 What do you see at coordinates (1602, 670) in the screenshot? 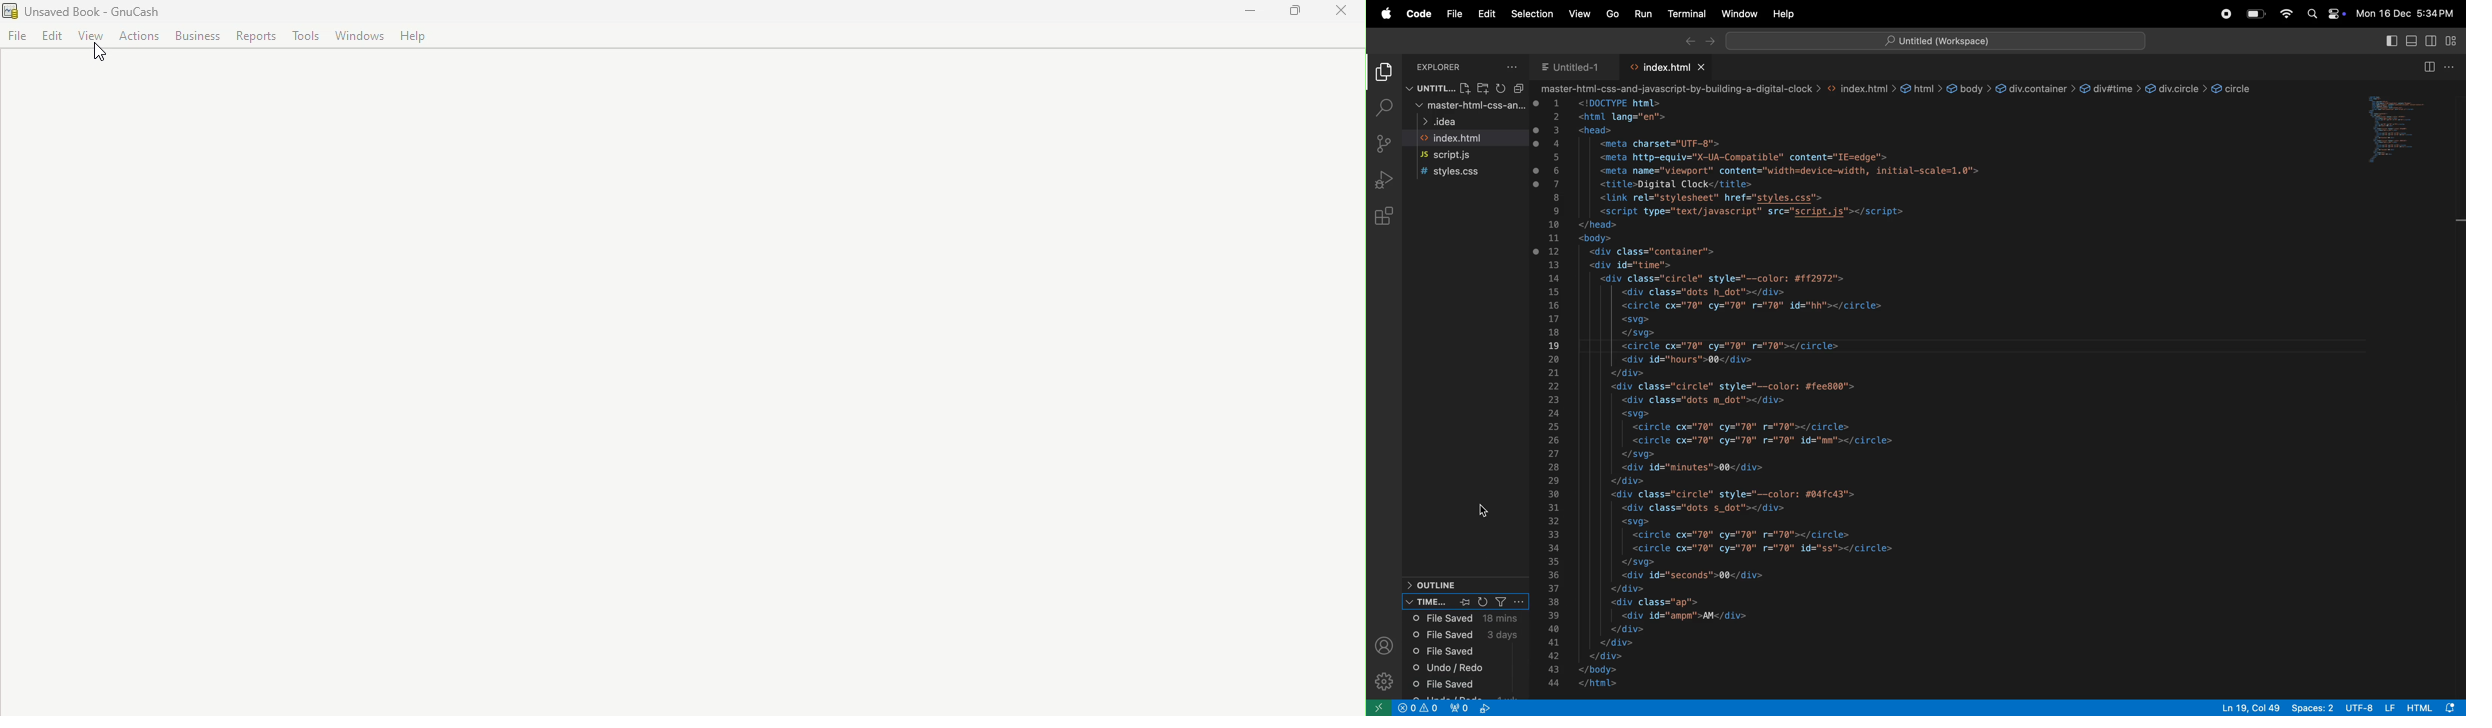
I see `</body>` at bounding box center [1602, 670].